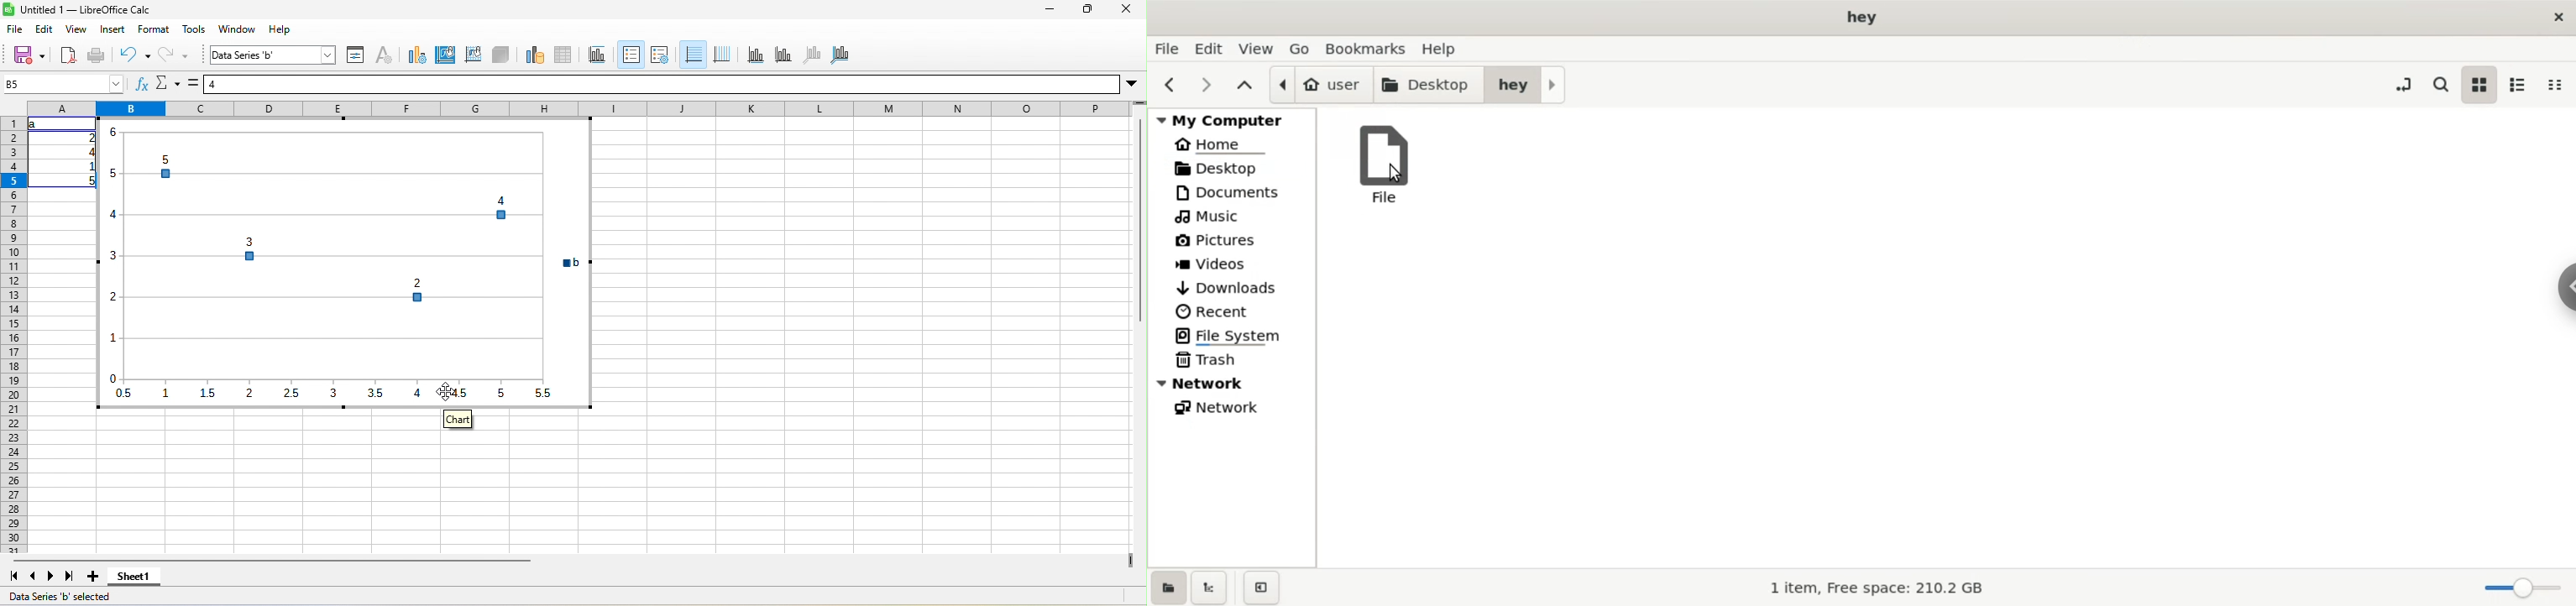 The image size is (2576, 616). Describe the element at coordinates (1527, 84) in the screenshot. I see `hey` at that location.